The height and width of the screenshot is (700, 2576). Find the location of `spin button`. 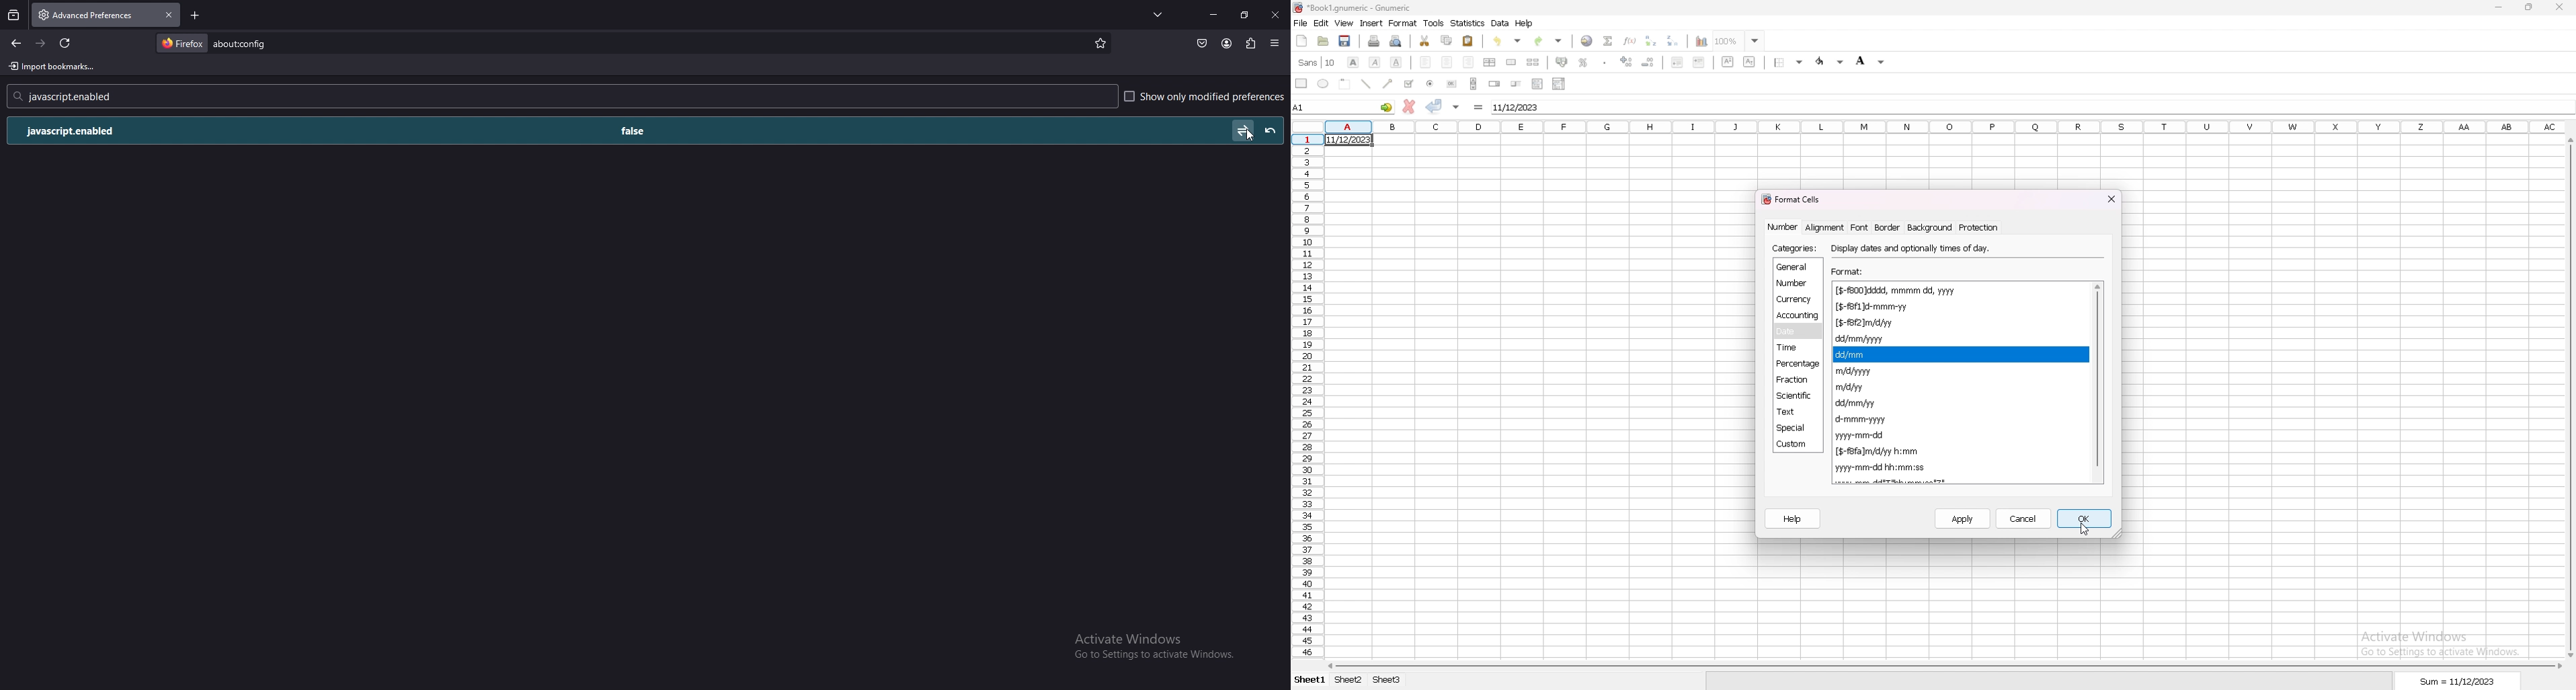

spin button is located at coordinates (1496, 84).